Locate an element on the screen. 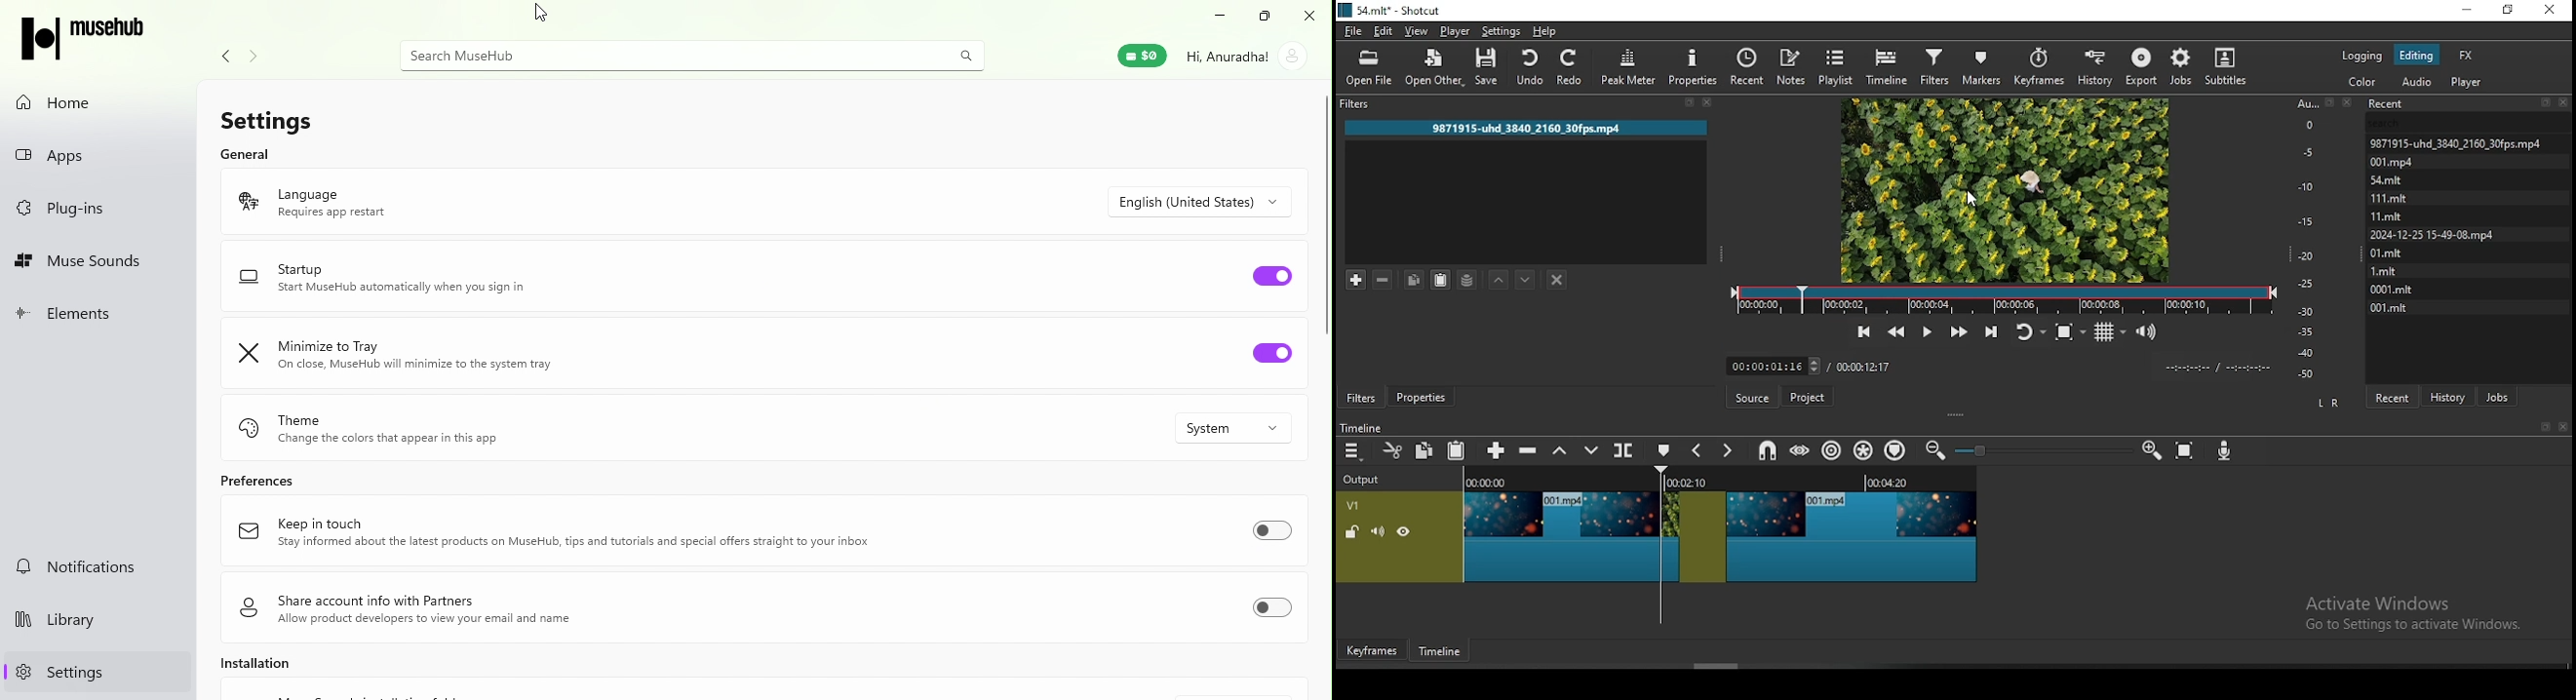 This screenshot has height=700, width=2576. next marker is located at coordinates (1725, 452).